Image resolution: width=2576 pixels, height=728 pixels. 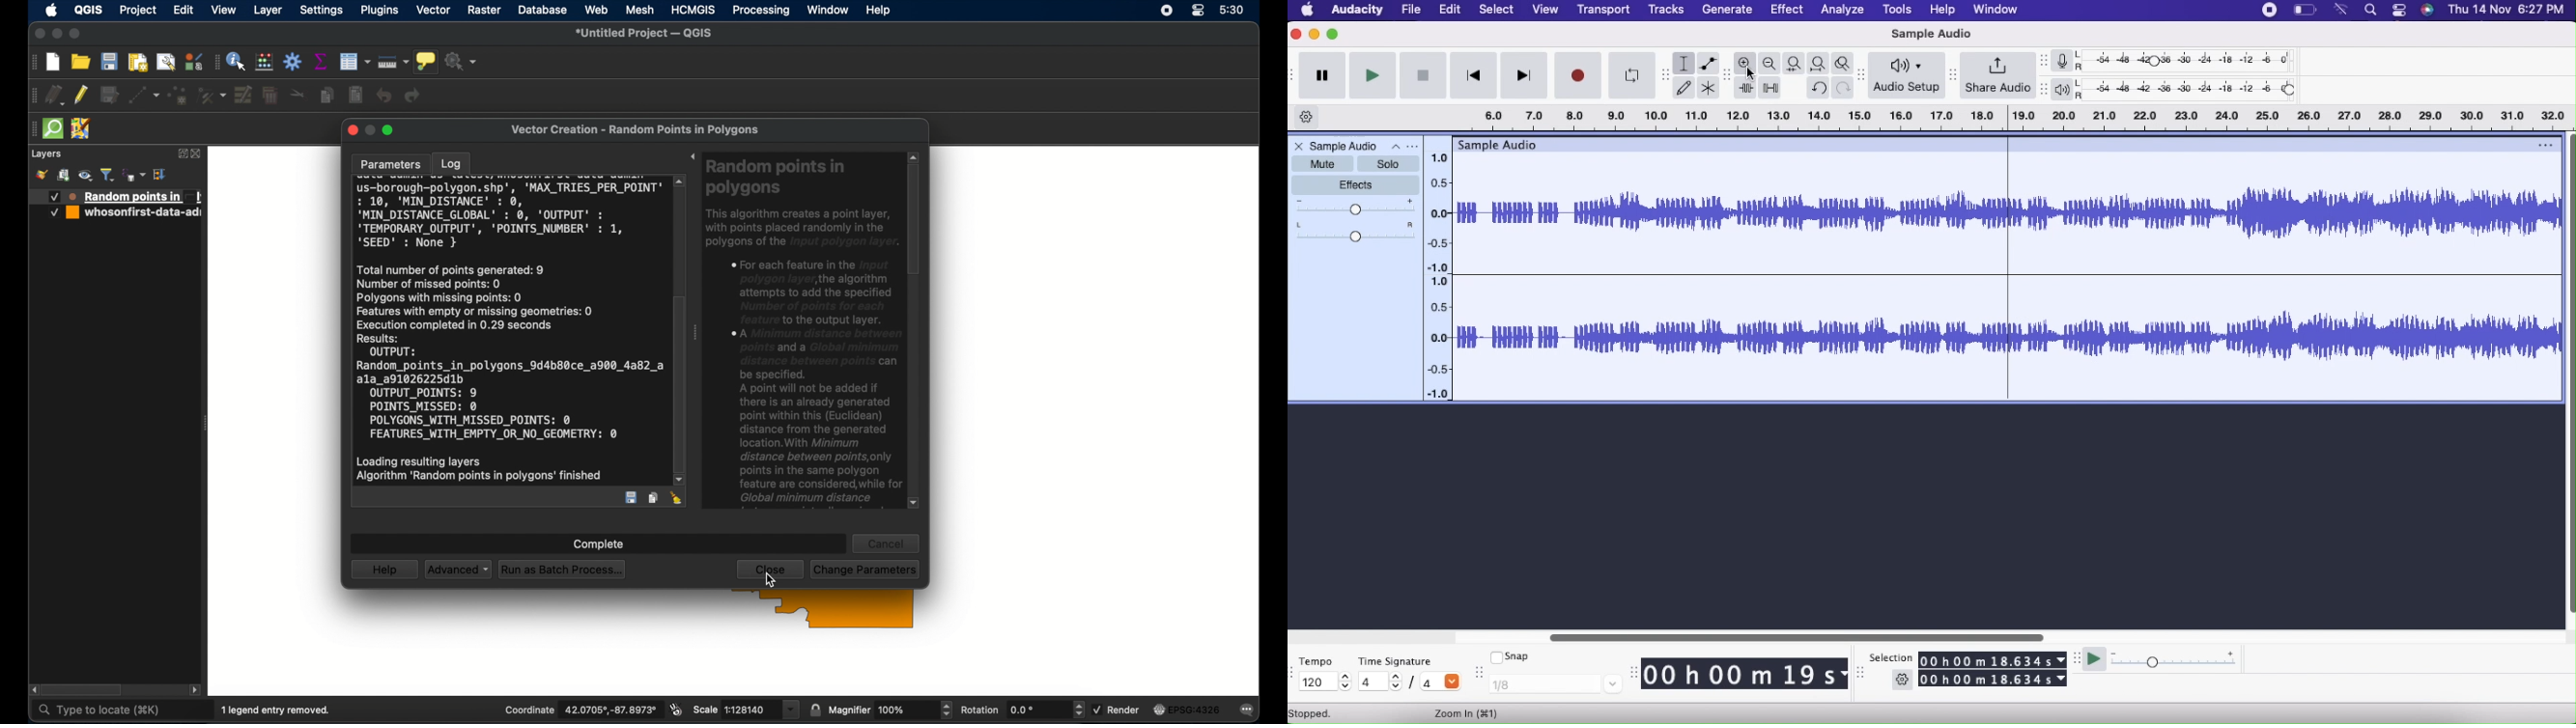 I want to click on copy feature, so click(x=327, y=95).